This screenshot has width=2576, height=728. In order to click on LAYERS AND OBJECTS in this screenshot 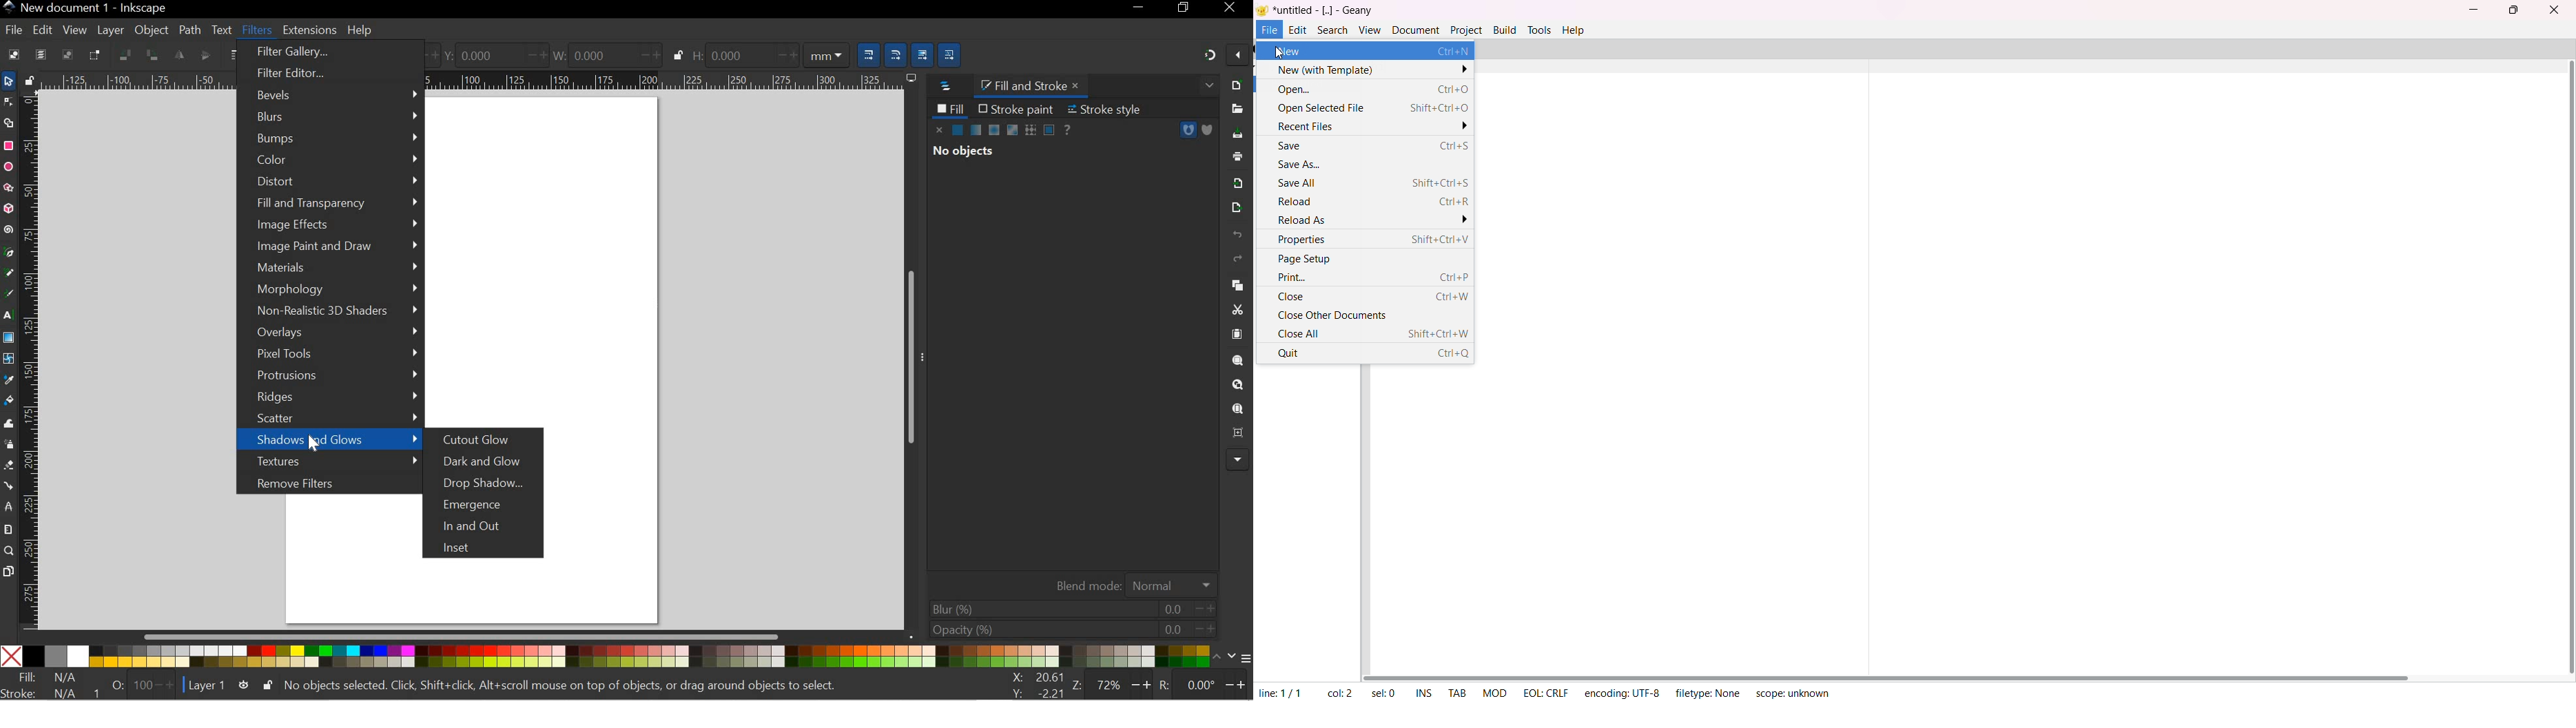, I will do `click(944, 87)`.